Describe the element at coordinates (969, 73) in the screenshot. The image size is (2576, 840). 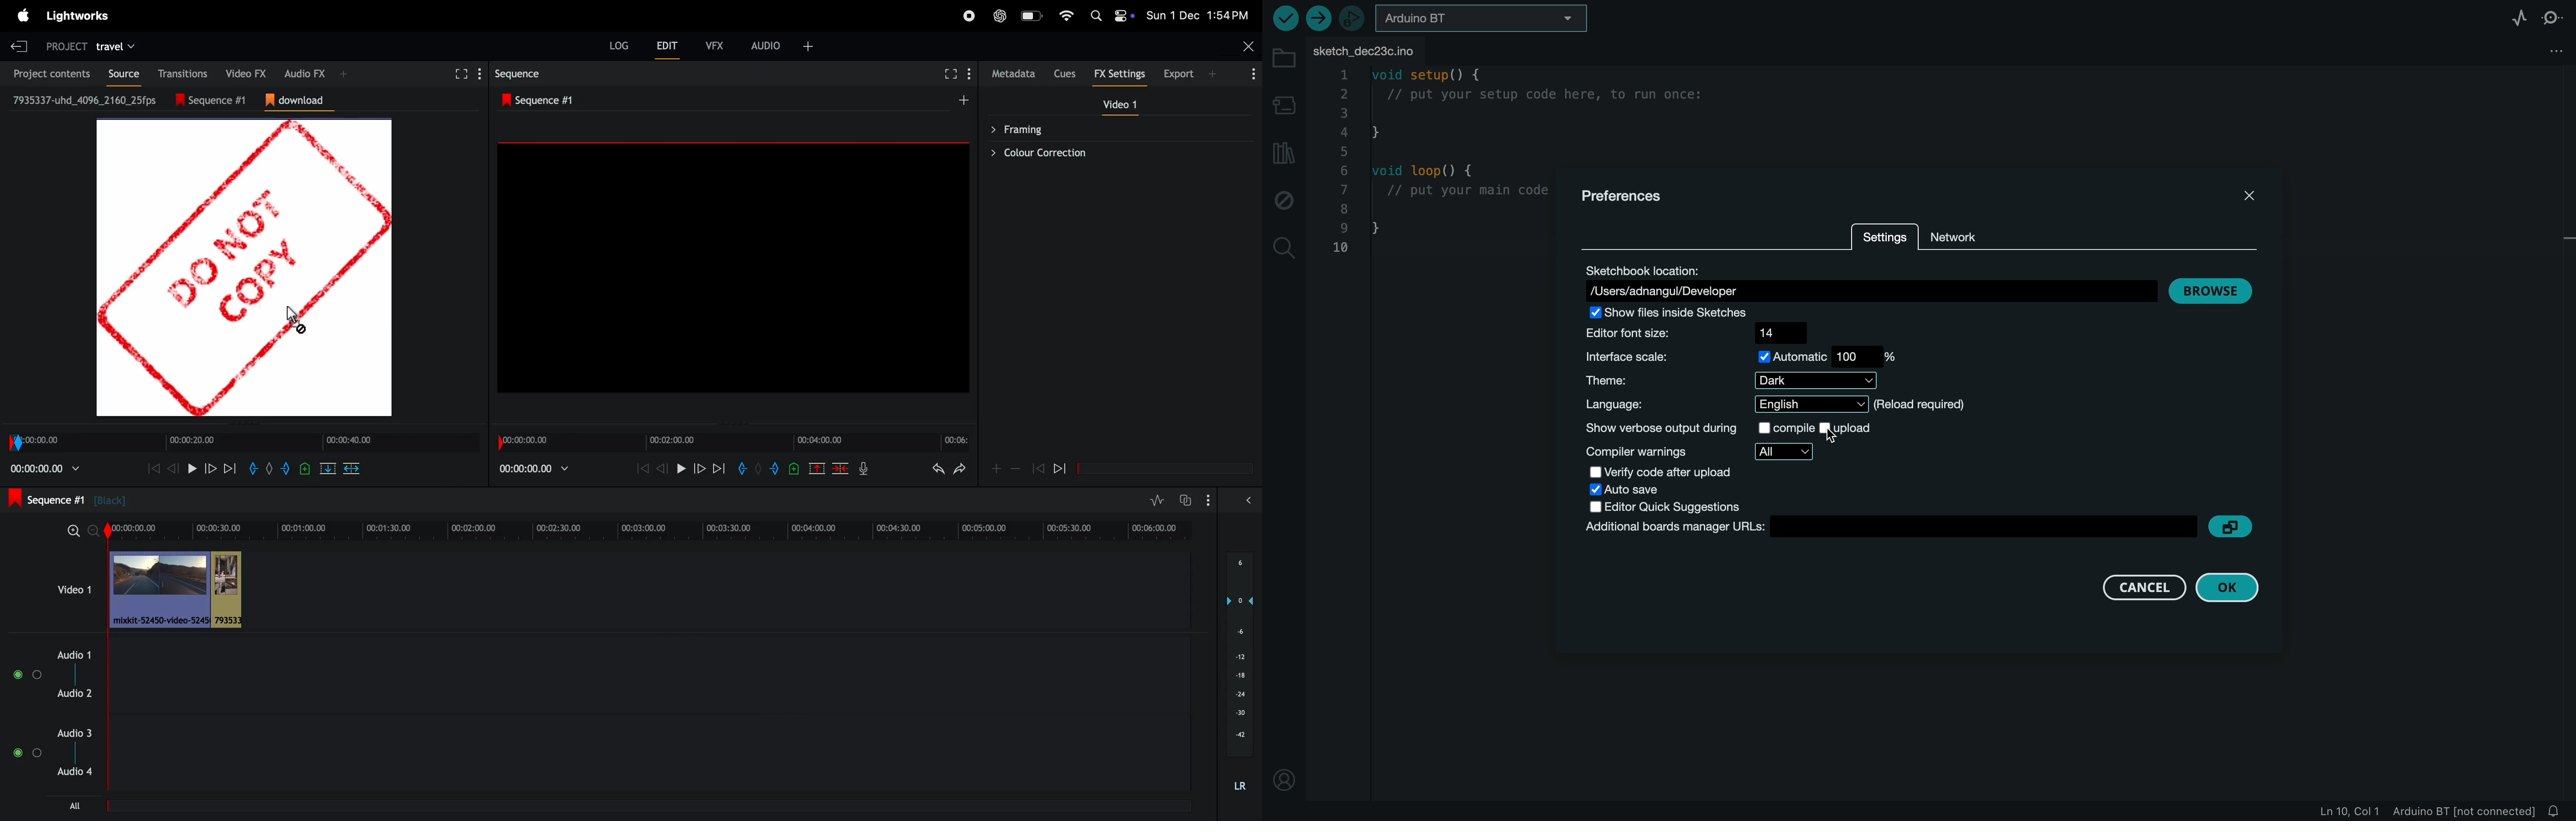
I see `Settings` at that location.